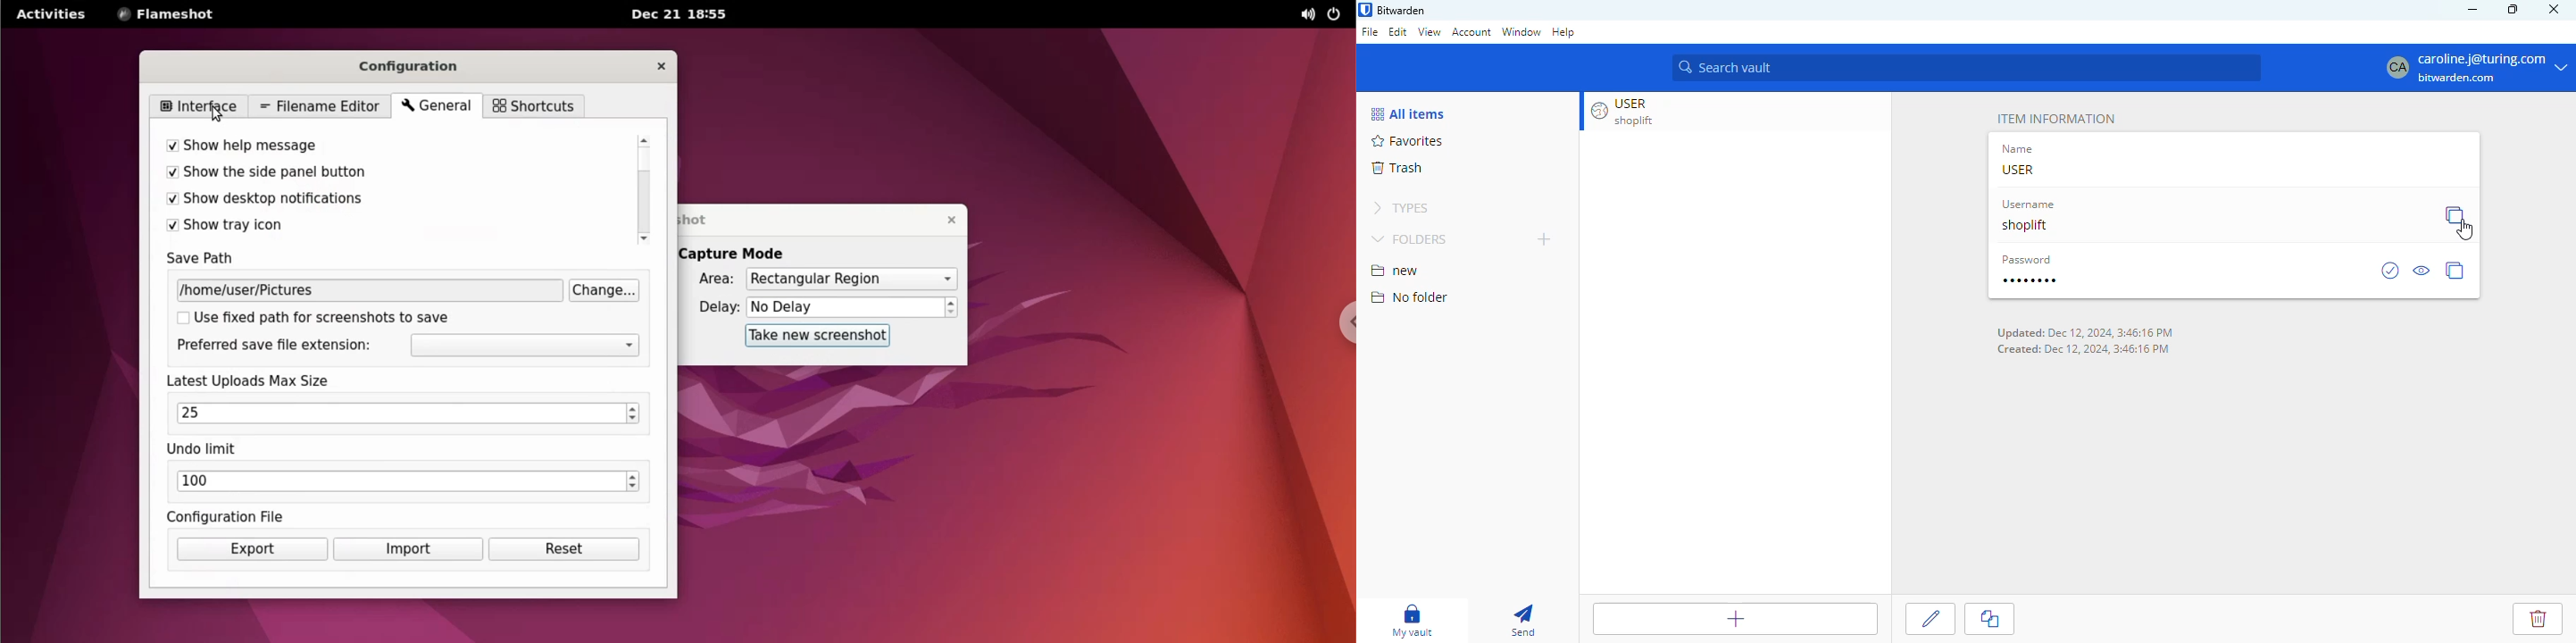 The height and width of the screenshot is (644, 2576). What do you see at coordinates (945, 220) in the screenshot?
I see `close` at bounding box center [945, 220].